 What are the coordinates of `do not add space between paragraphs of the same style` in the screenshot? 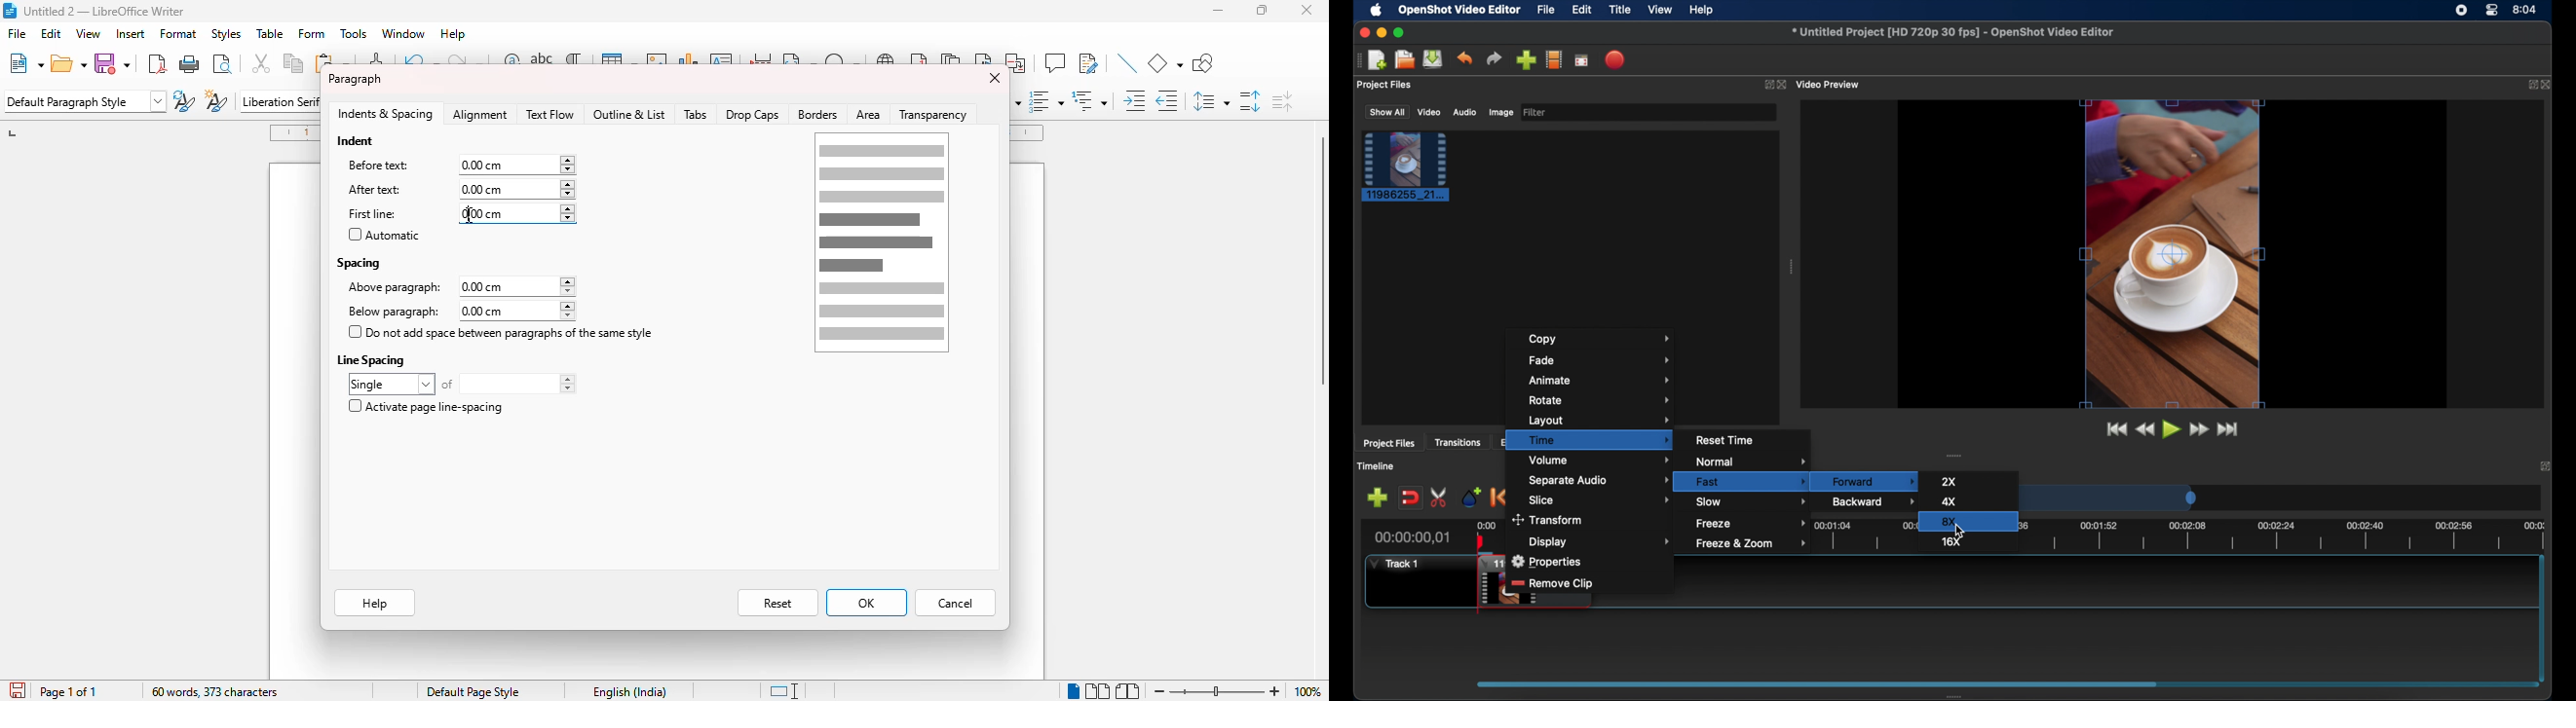 It's located at (502, 332).